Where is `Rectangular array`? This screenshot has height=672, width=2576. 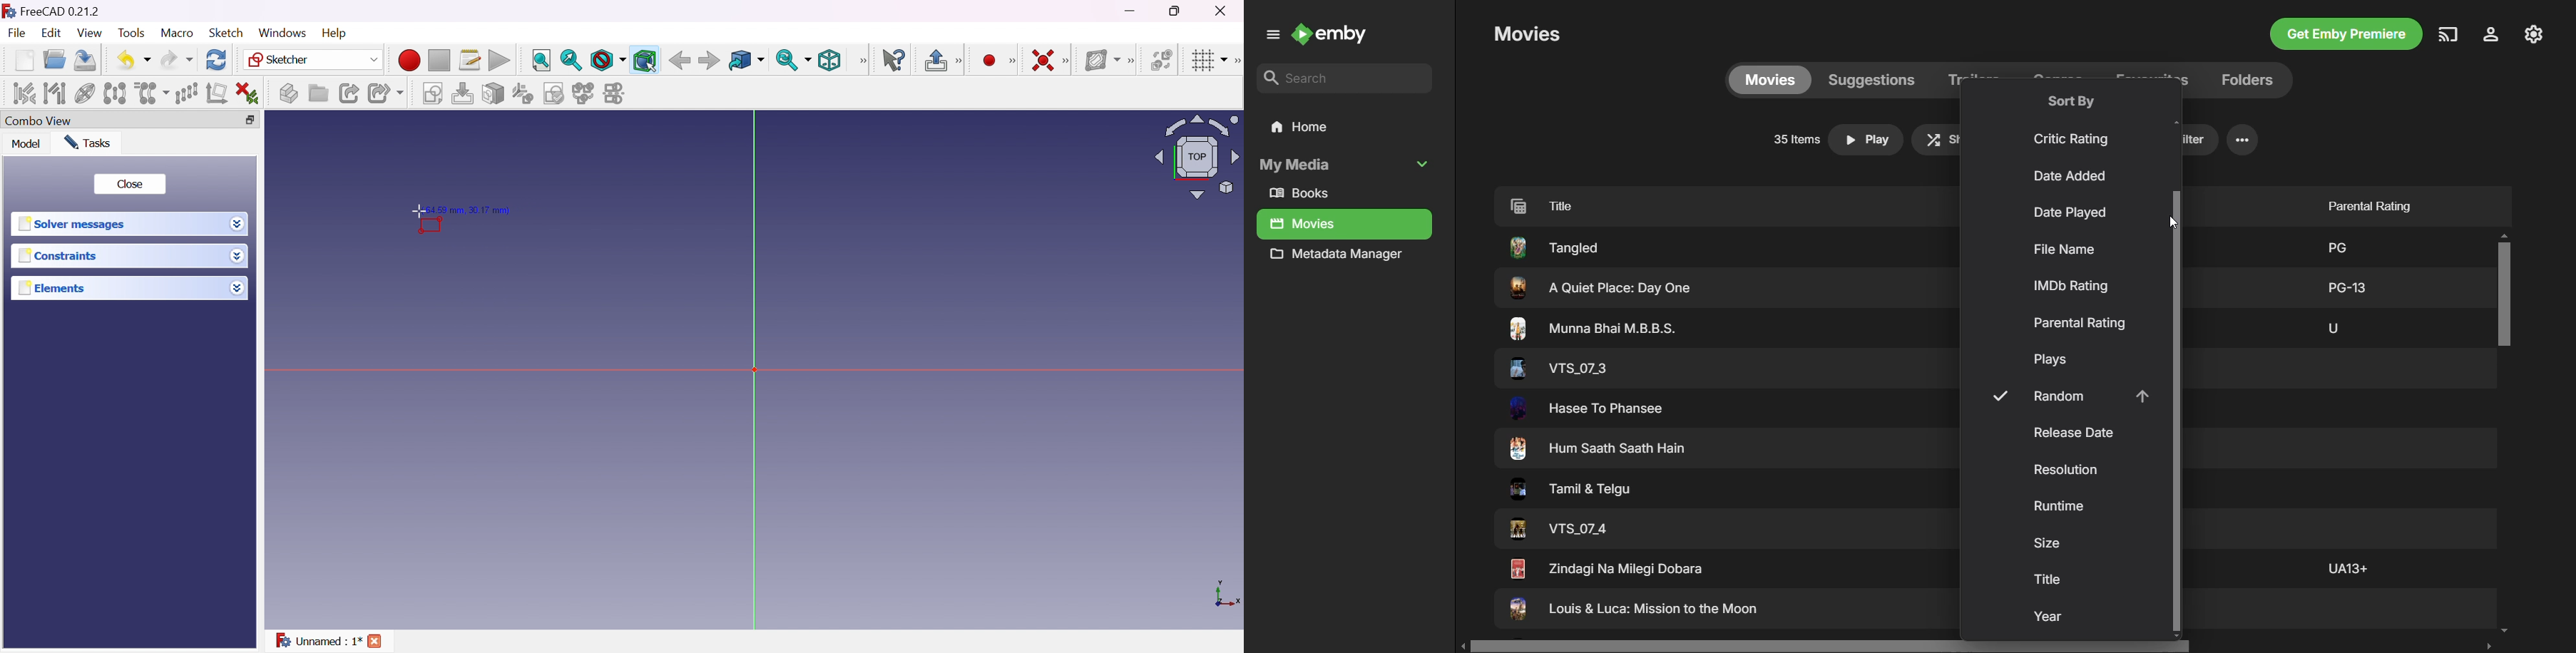 Rectangular array is located at coordinates (186, 94).